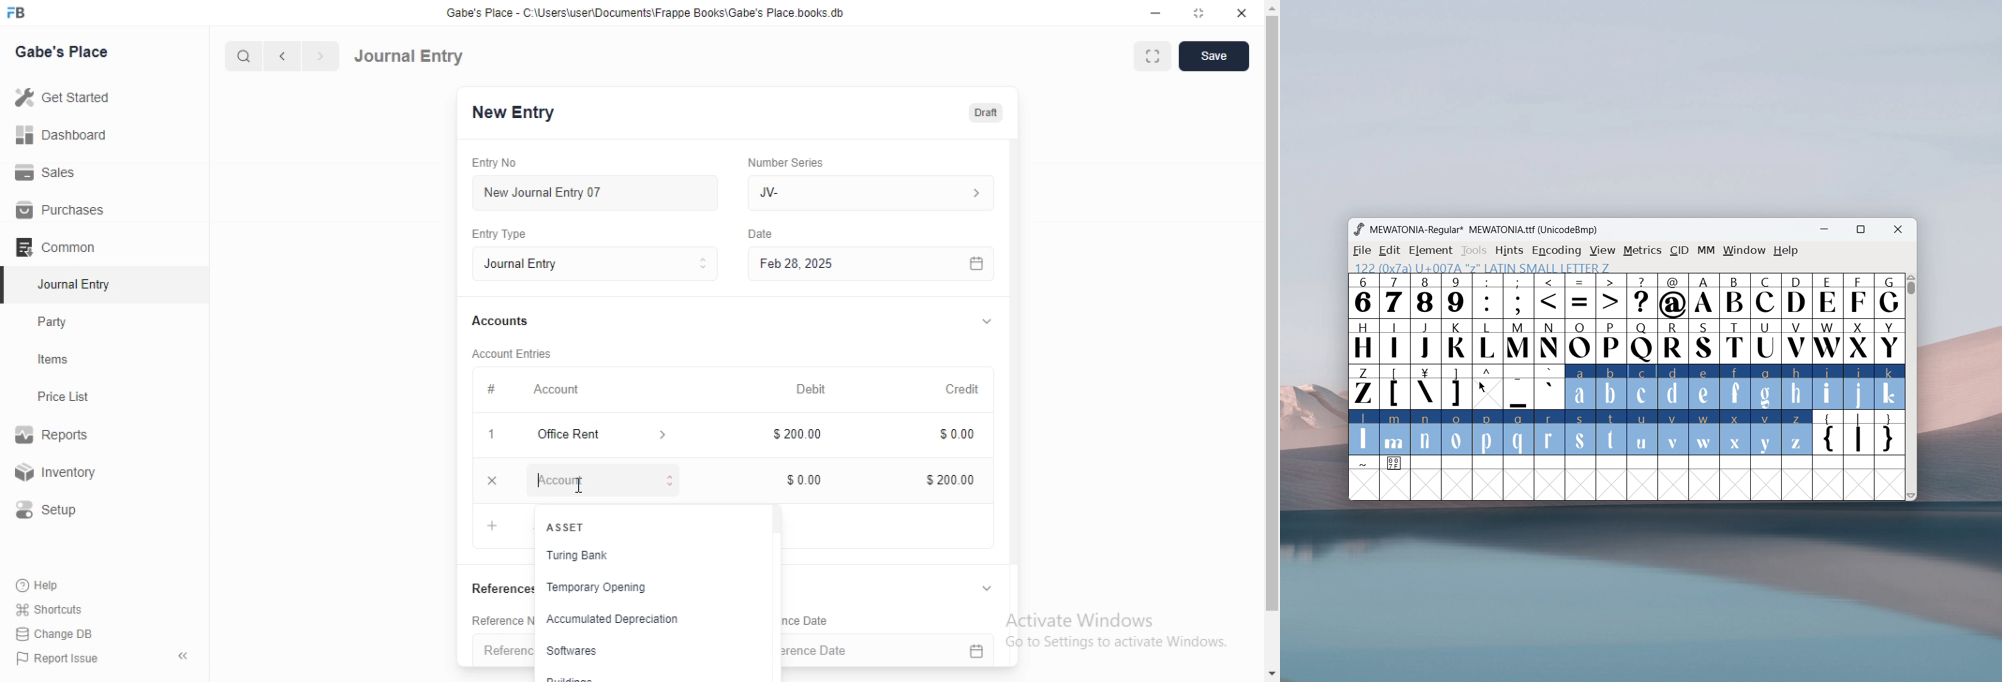 This screenshot has width=2016, height=700. Describe the element at coordinates (506, 651) in the screenshot. I see `Reference number` at that location.